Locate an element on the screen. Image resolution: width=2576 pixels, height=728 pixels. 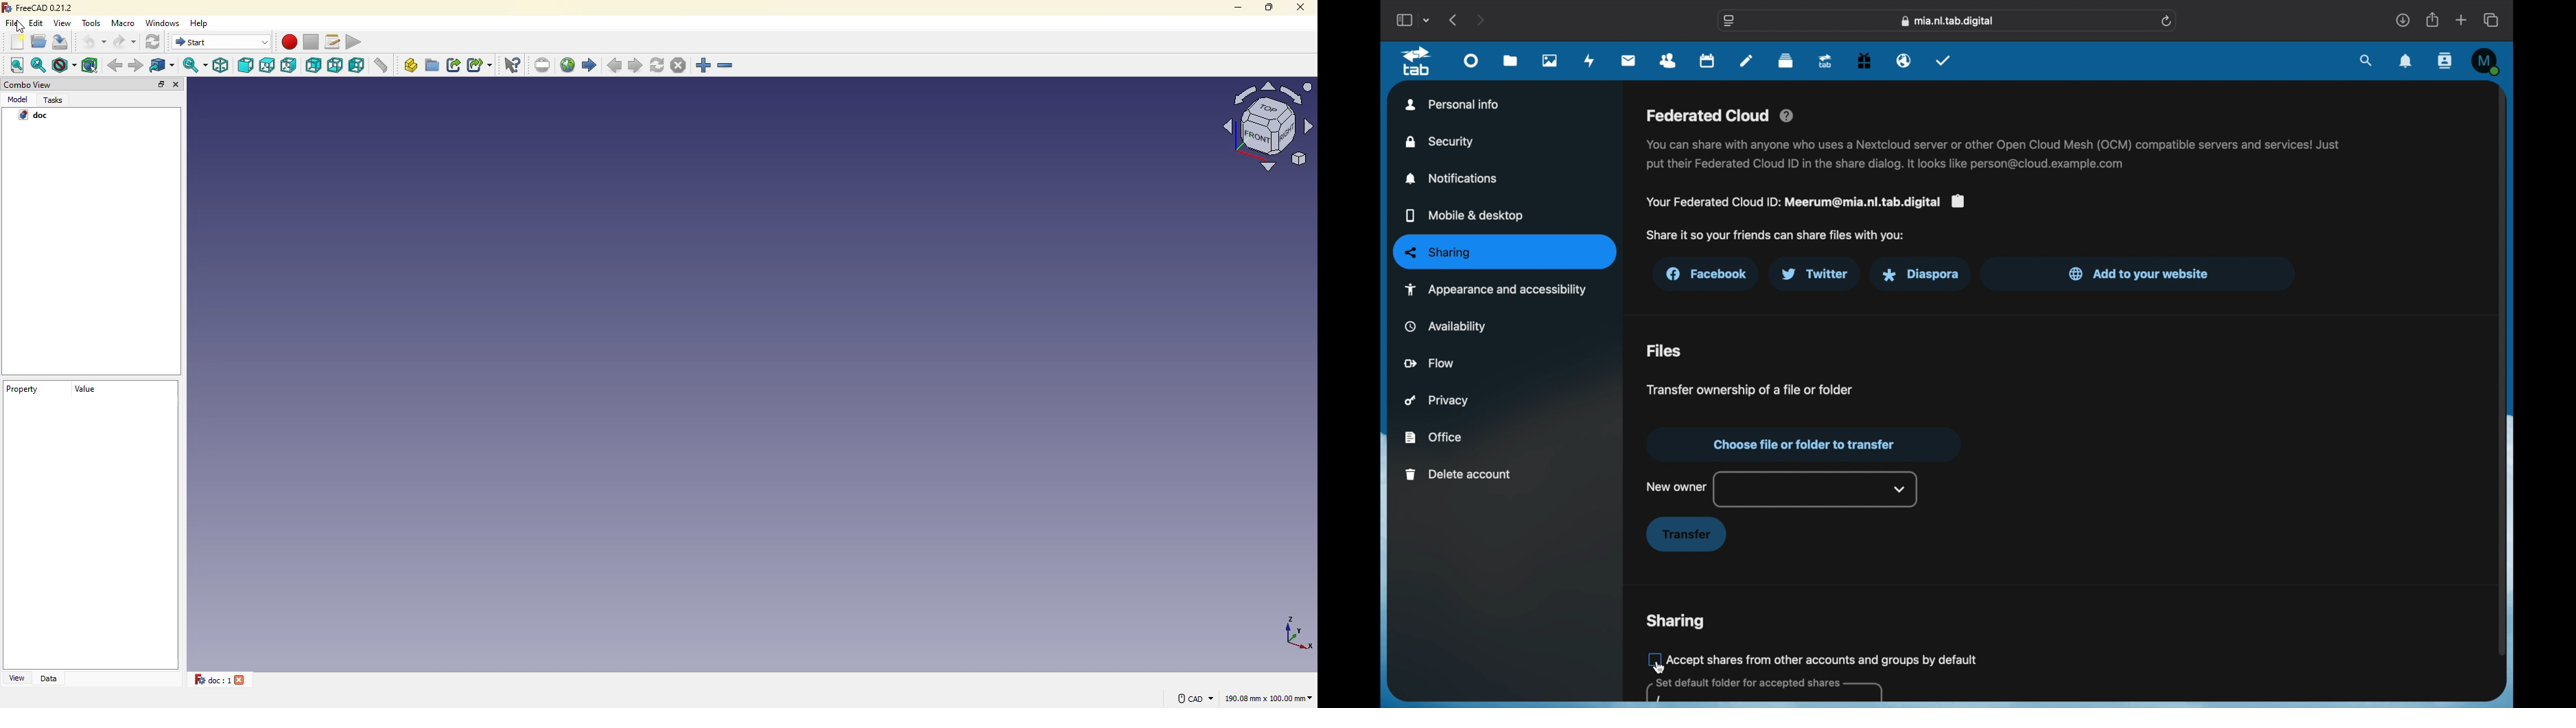
back is located at coordinates (113, 65).